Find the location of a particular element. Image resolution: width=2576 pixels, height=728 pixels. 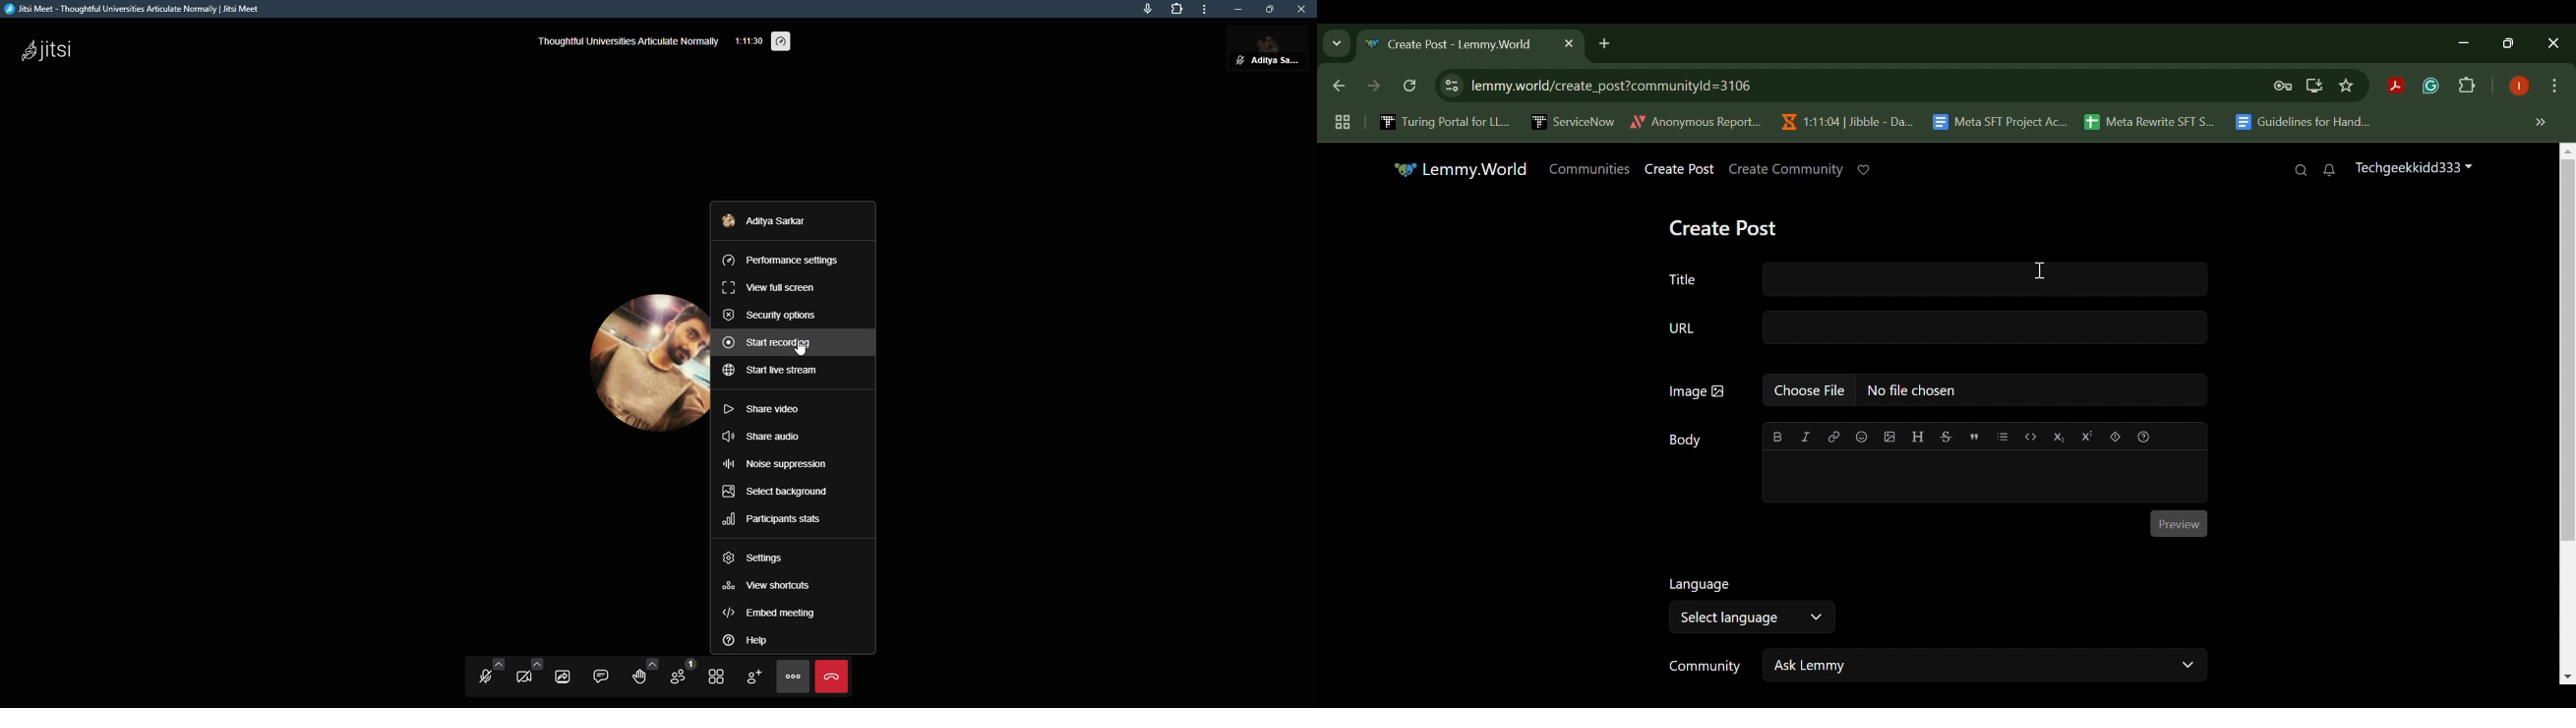

invite people is located at coordinates (753, 676).